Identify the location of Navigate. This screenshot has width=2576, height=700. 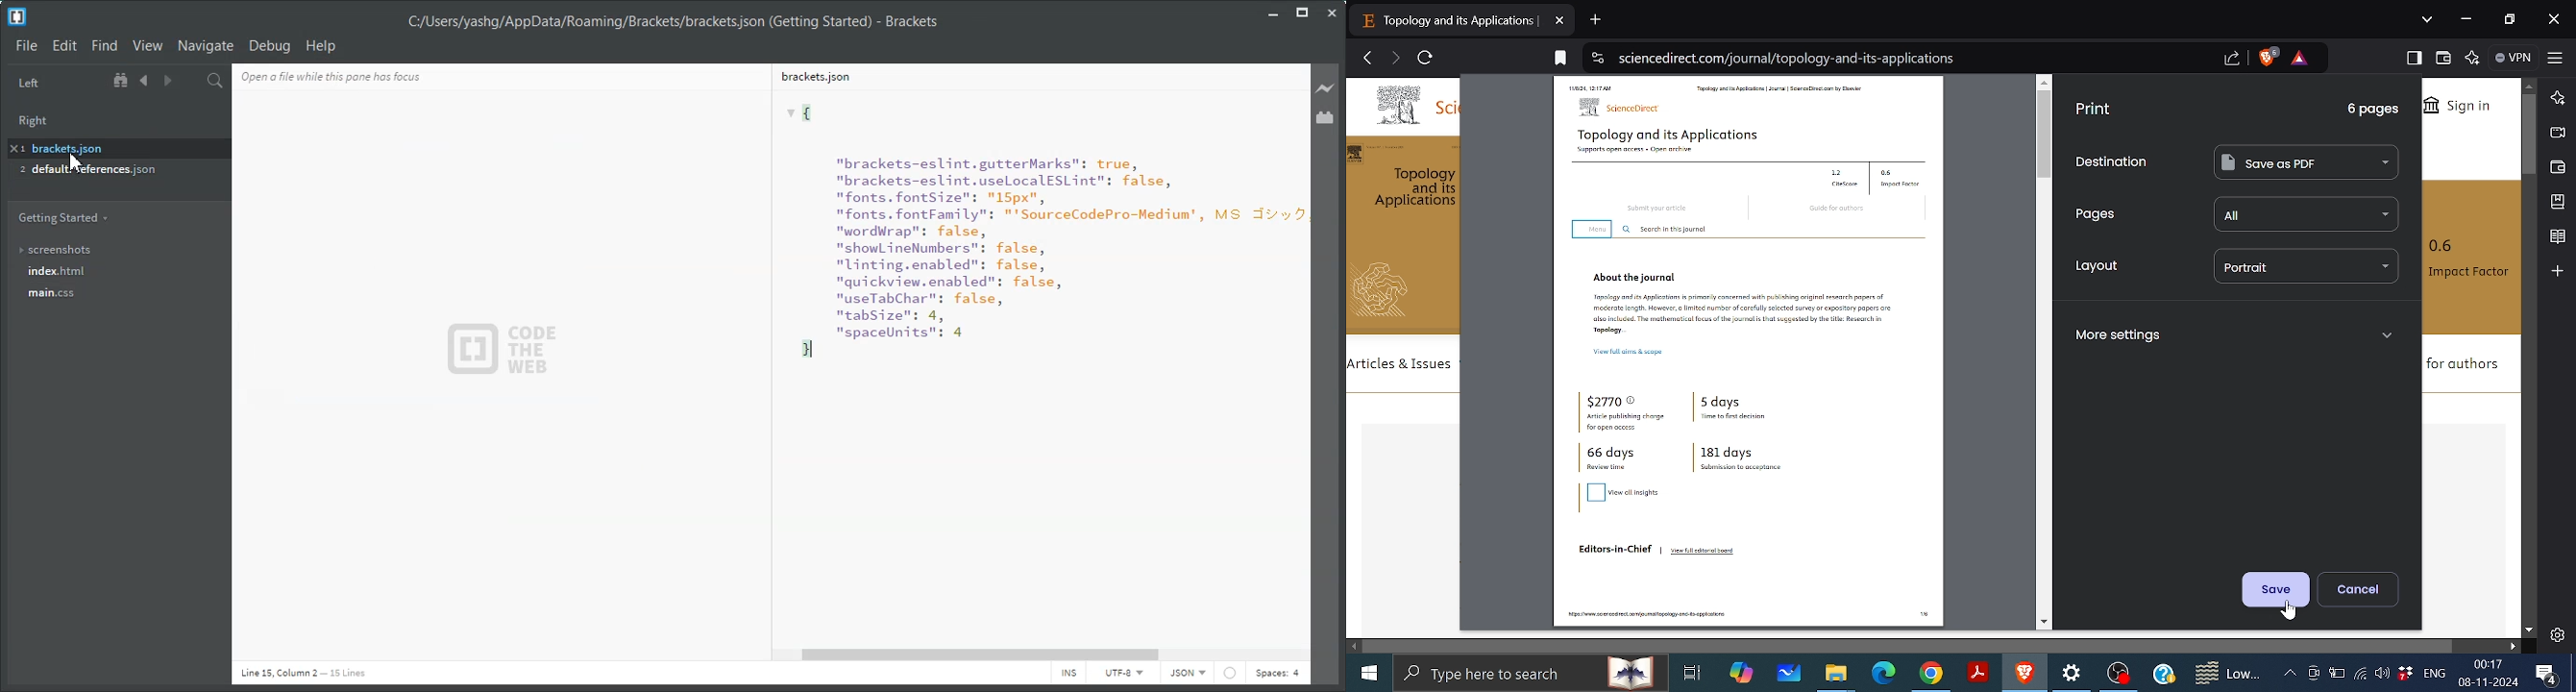
(206, 45).